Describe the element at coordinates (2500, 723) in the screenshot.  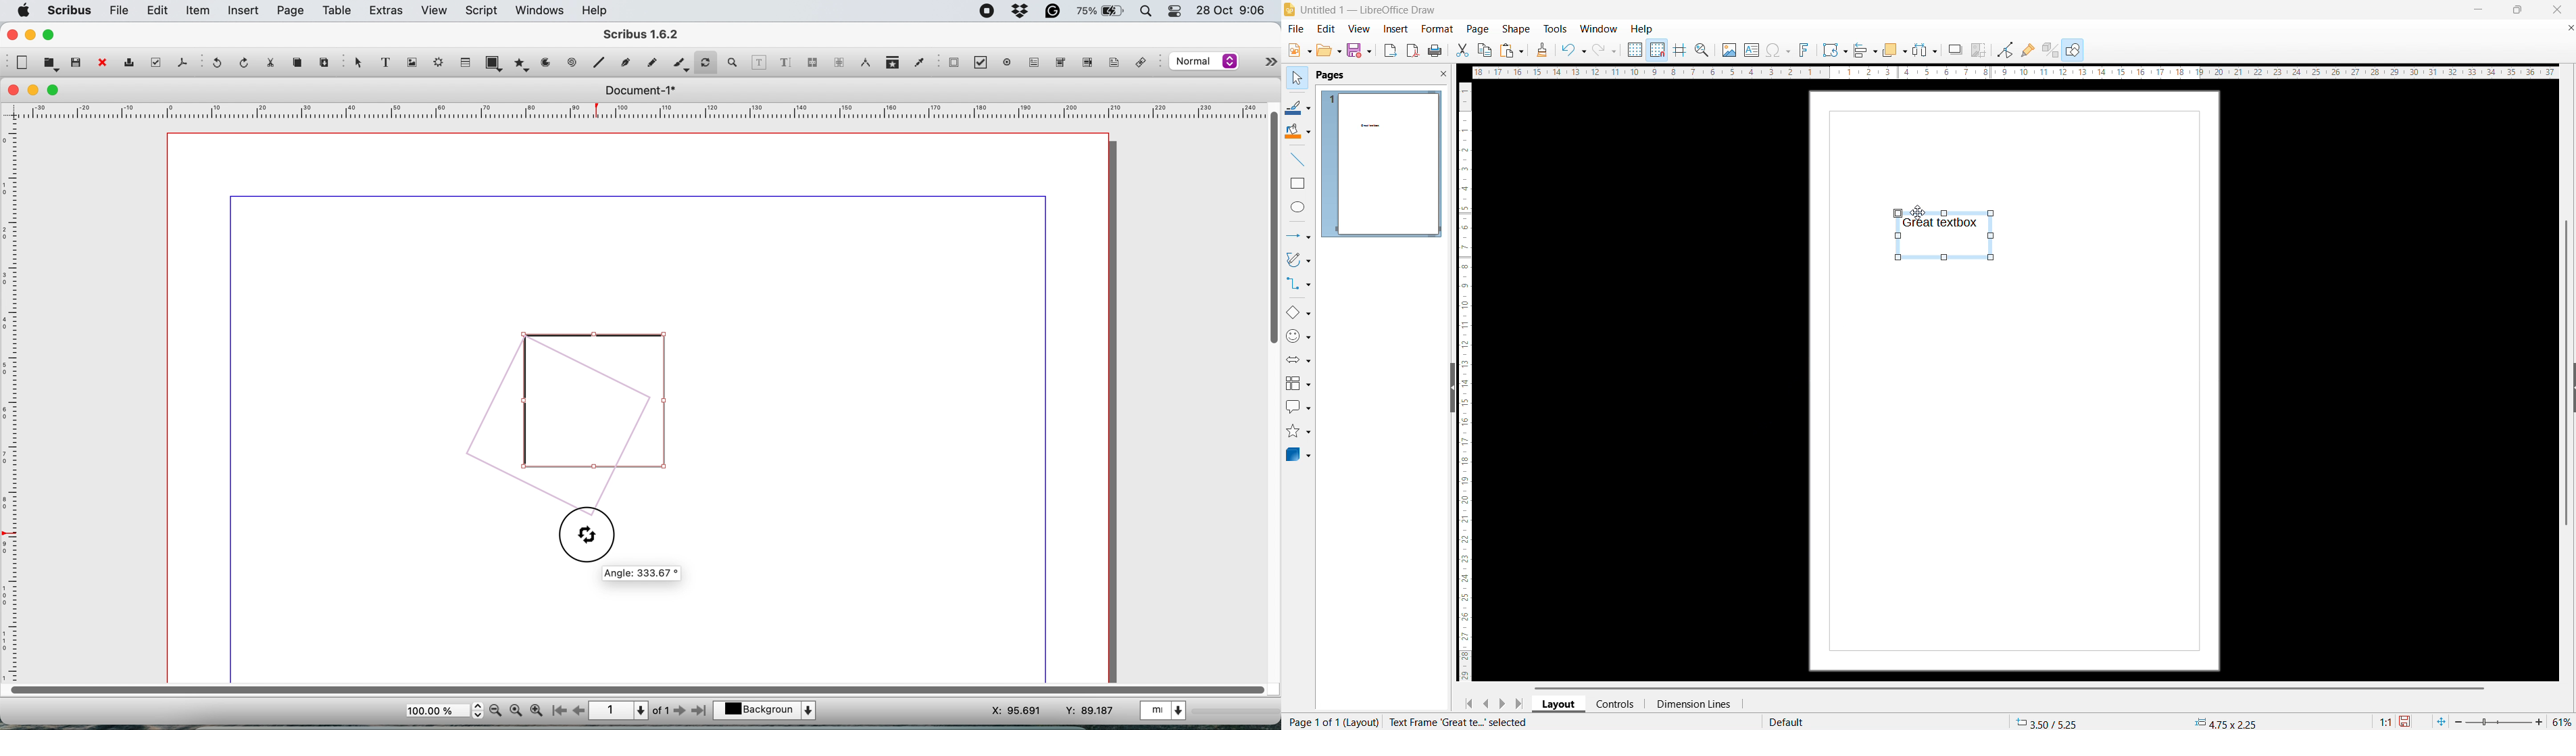
I see `Zoom slider` at that location.